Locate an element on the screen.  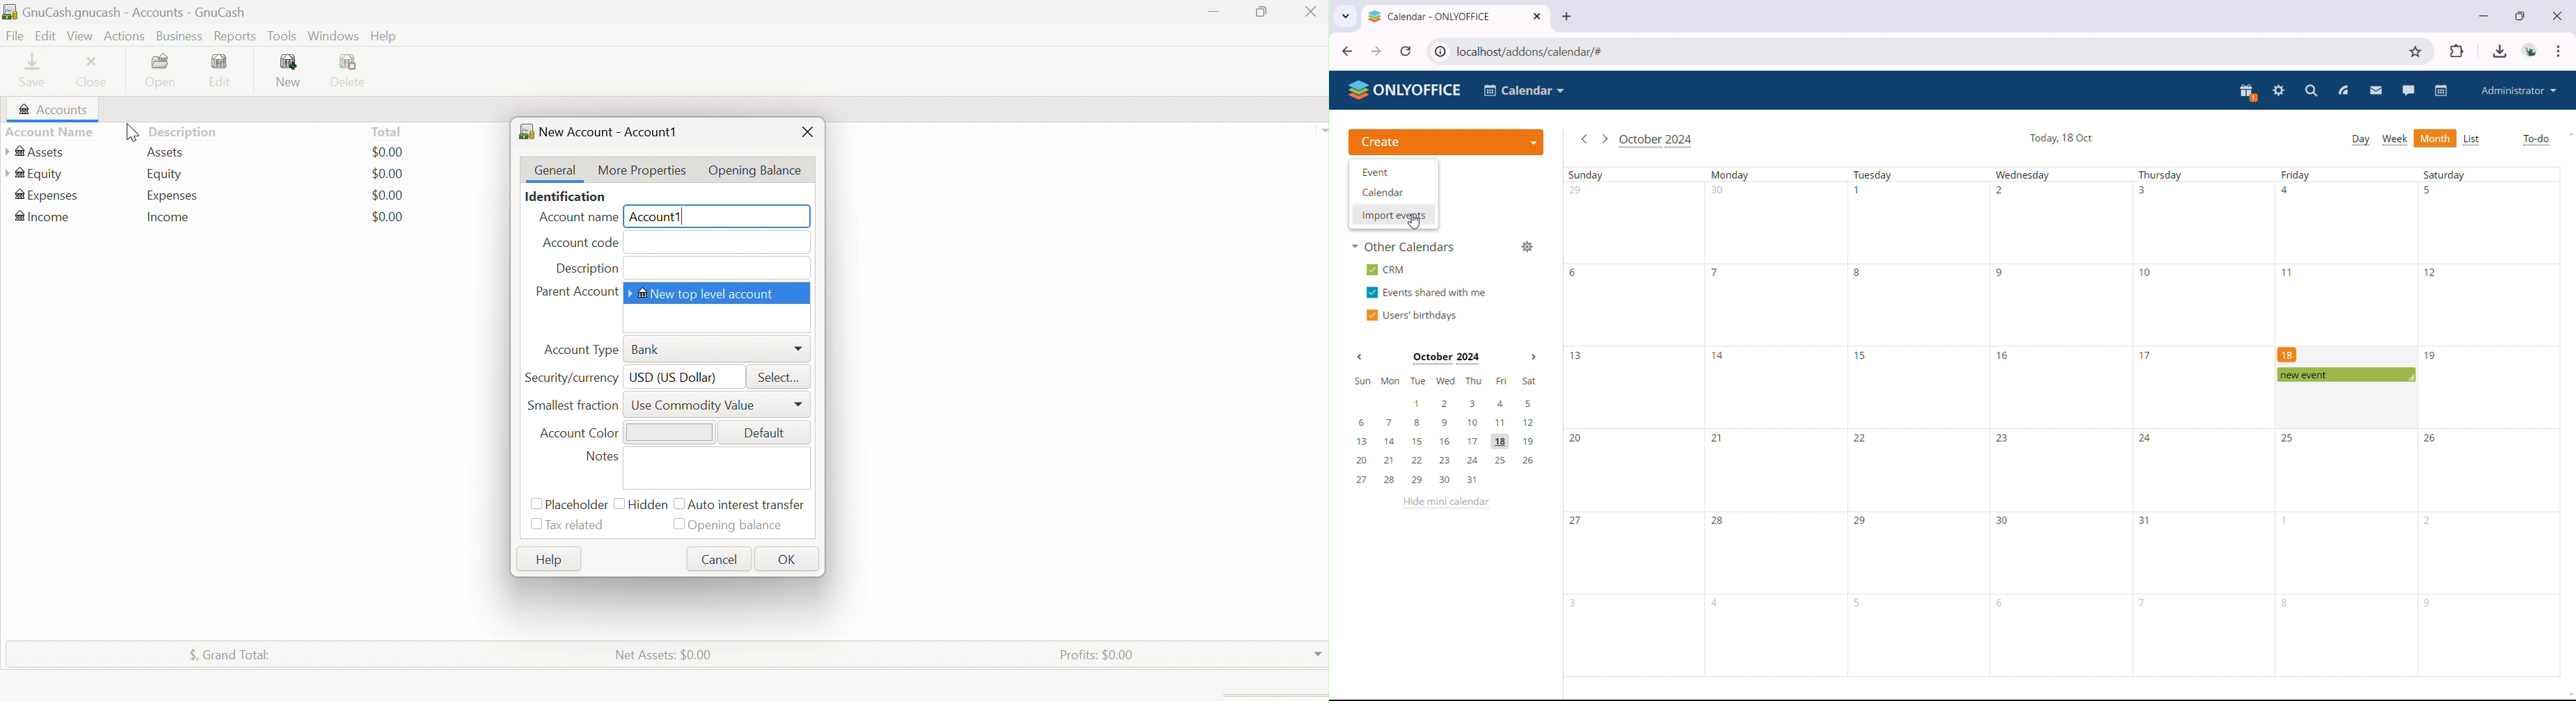
Profits: $0.00 is located at coordinates (1099, 654).